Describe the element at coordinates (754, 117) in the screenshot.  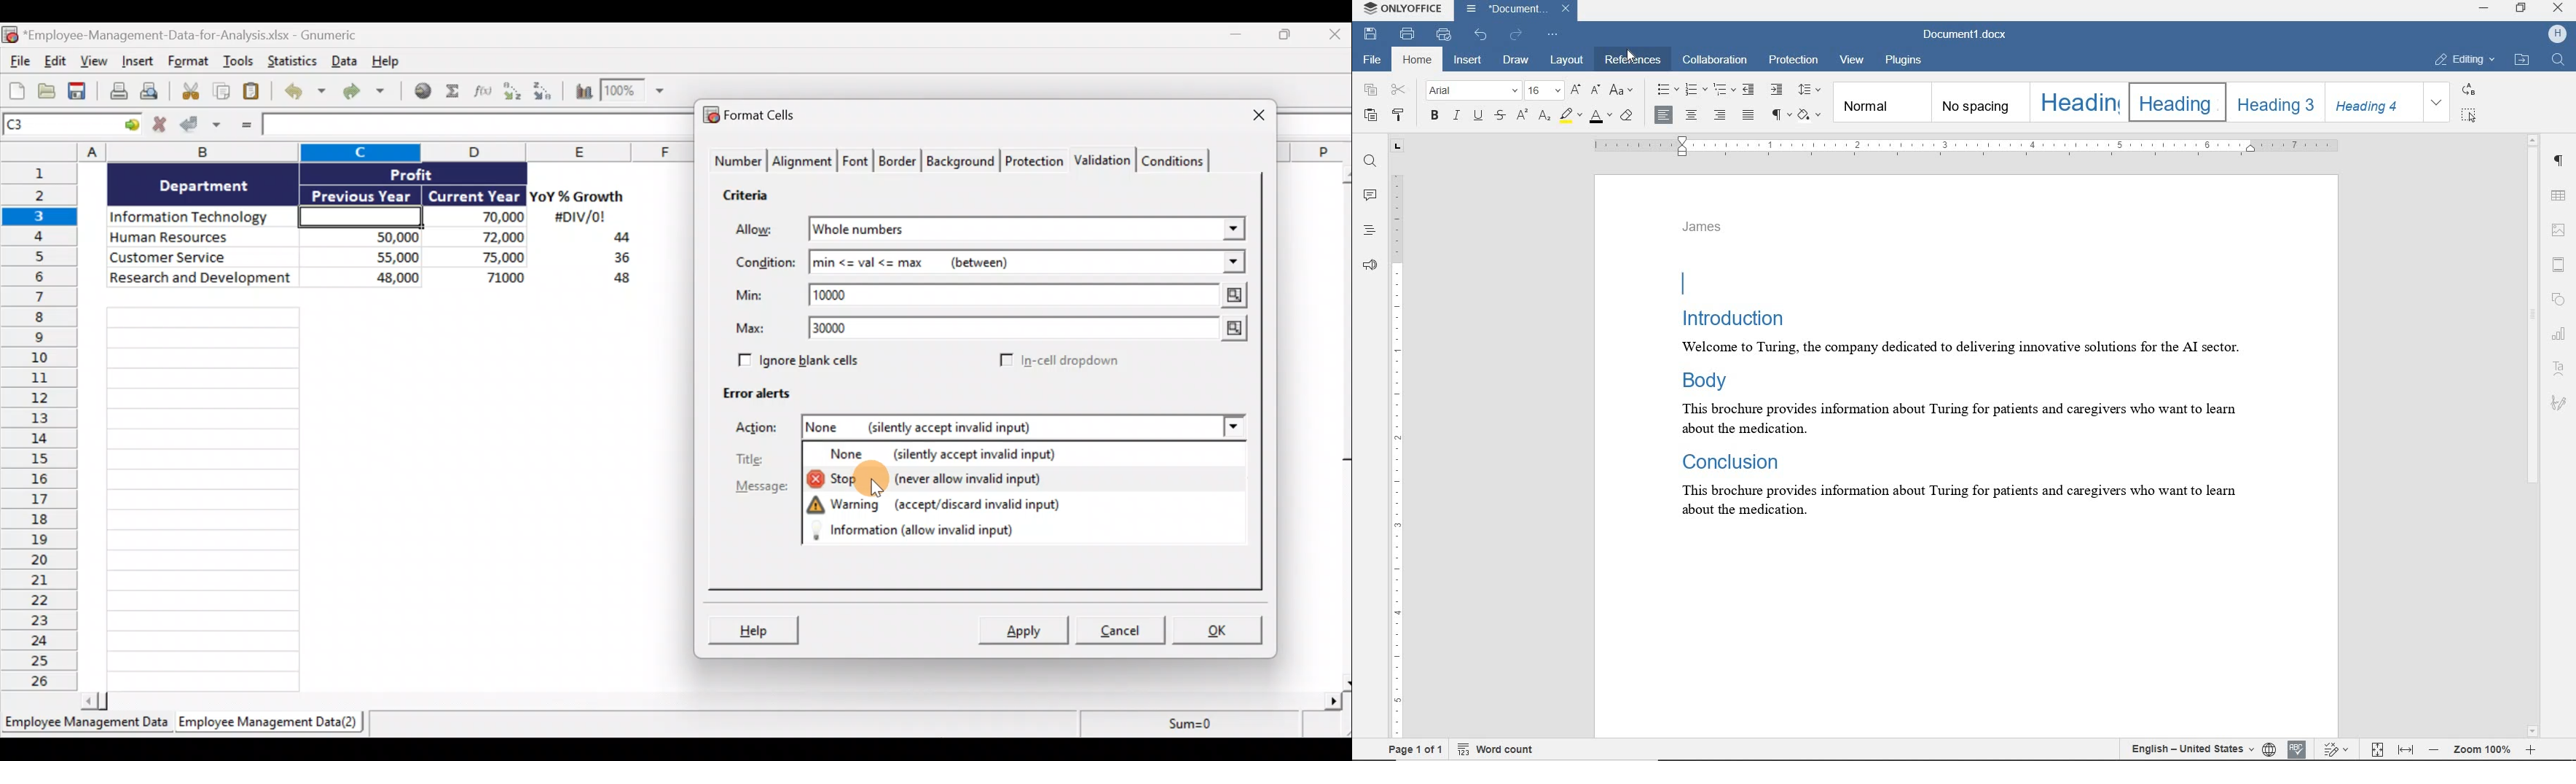
I see `Format cells` at that location.